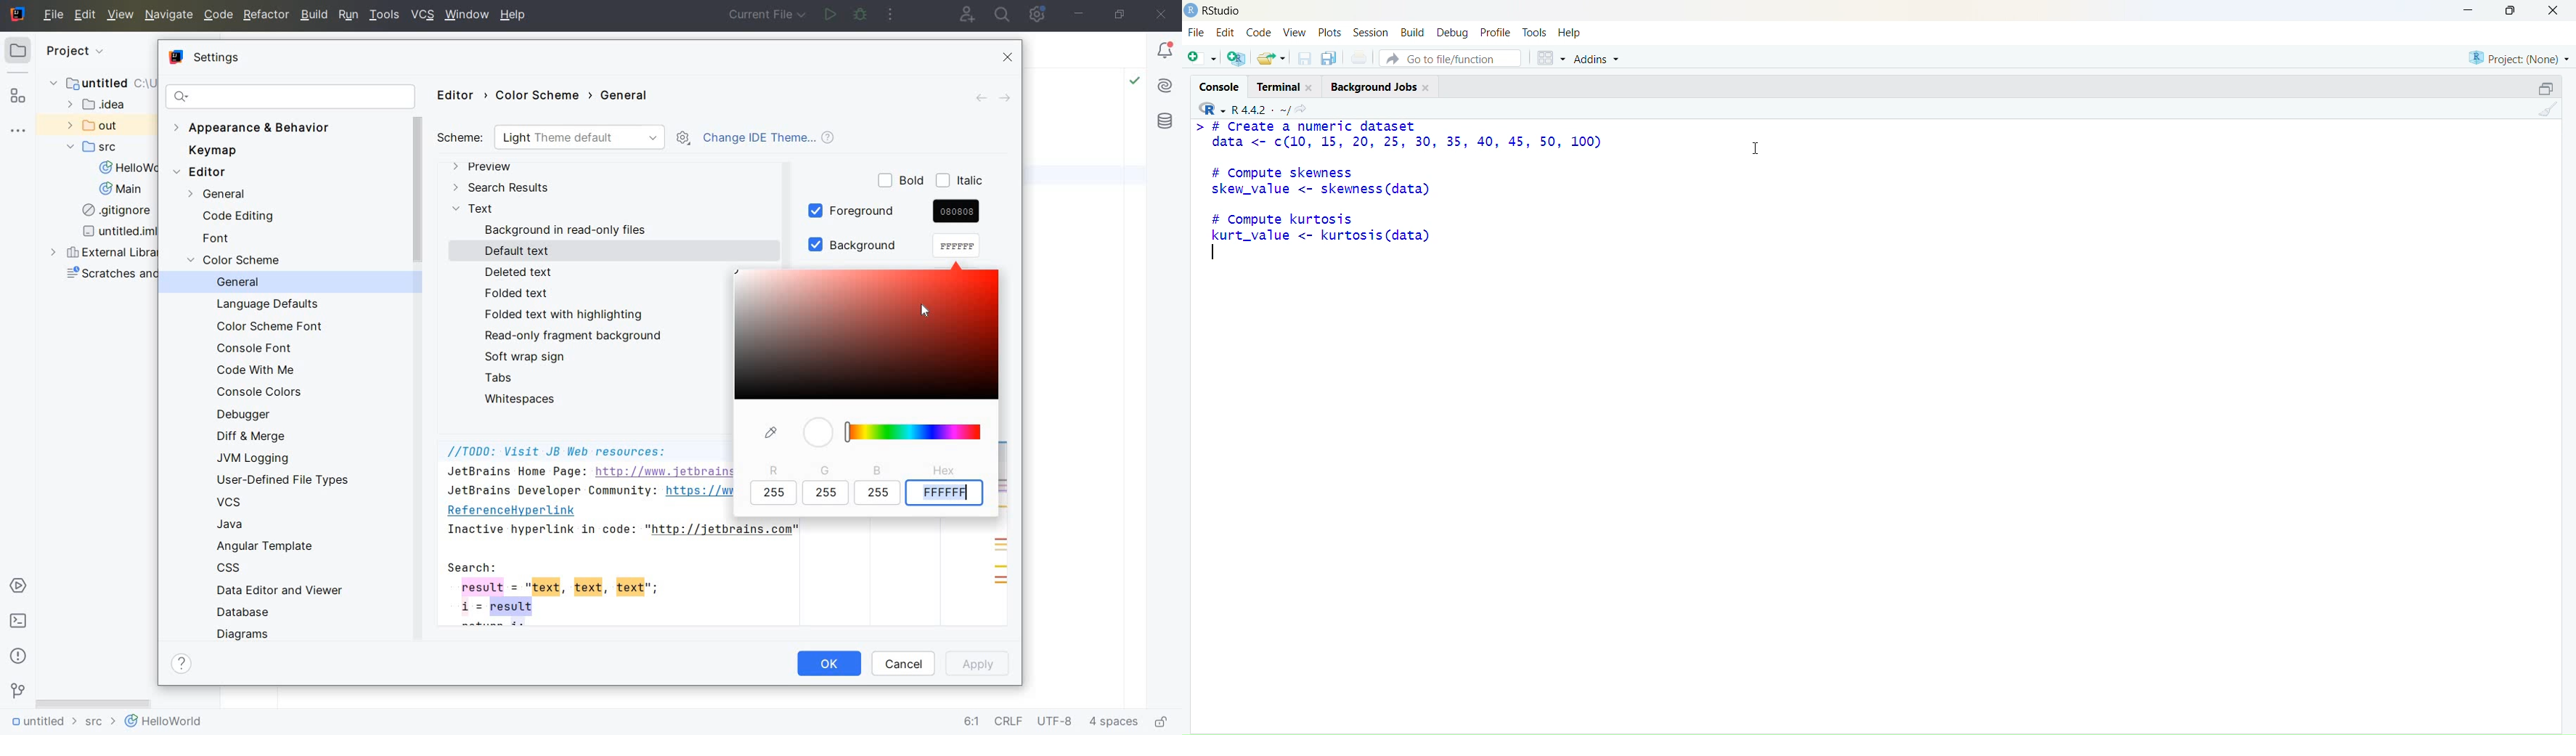  What do you see at coordinates (283, 480) in the screenshot?
I see `USER-DEFINED FILE TYPES` at bounding box center [283, 480].